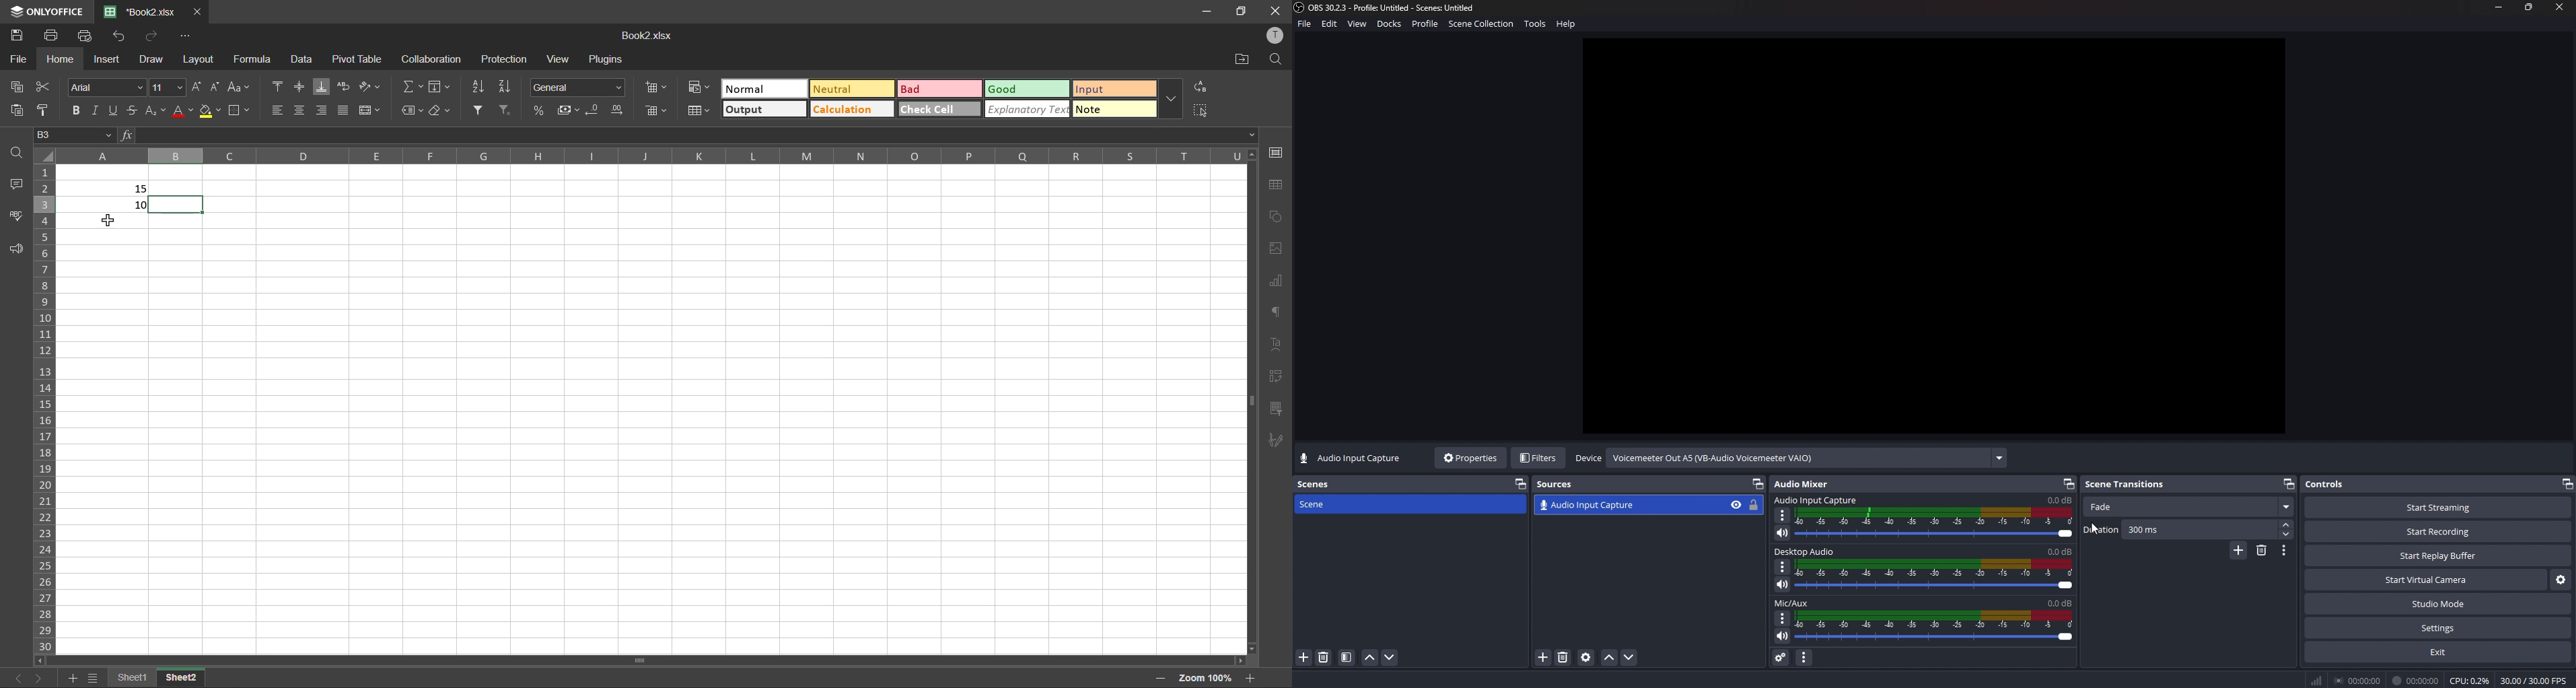  What do you see at coordinates (2538, 680) in the screenshot?
I see `% 30.00/30.00F` at bounding box center [2538, 680].